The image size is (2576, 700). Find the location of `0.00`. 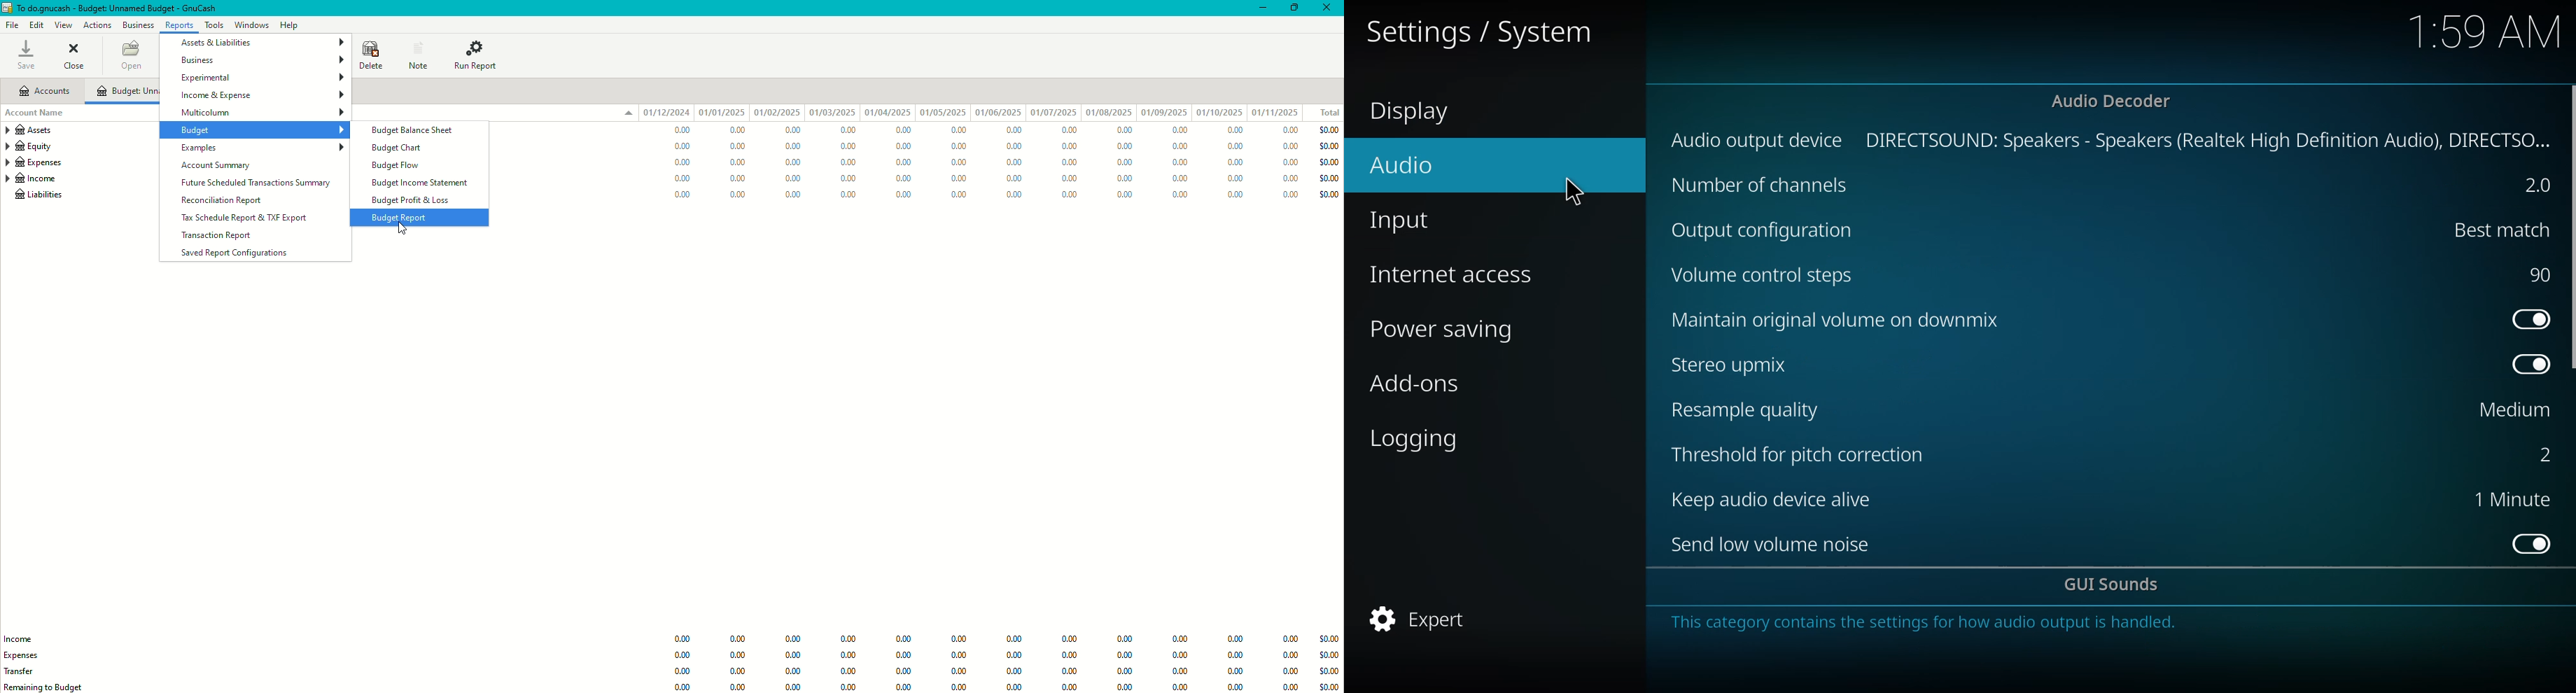

0.00 is located at coordinates (899, 130).